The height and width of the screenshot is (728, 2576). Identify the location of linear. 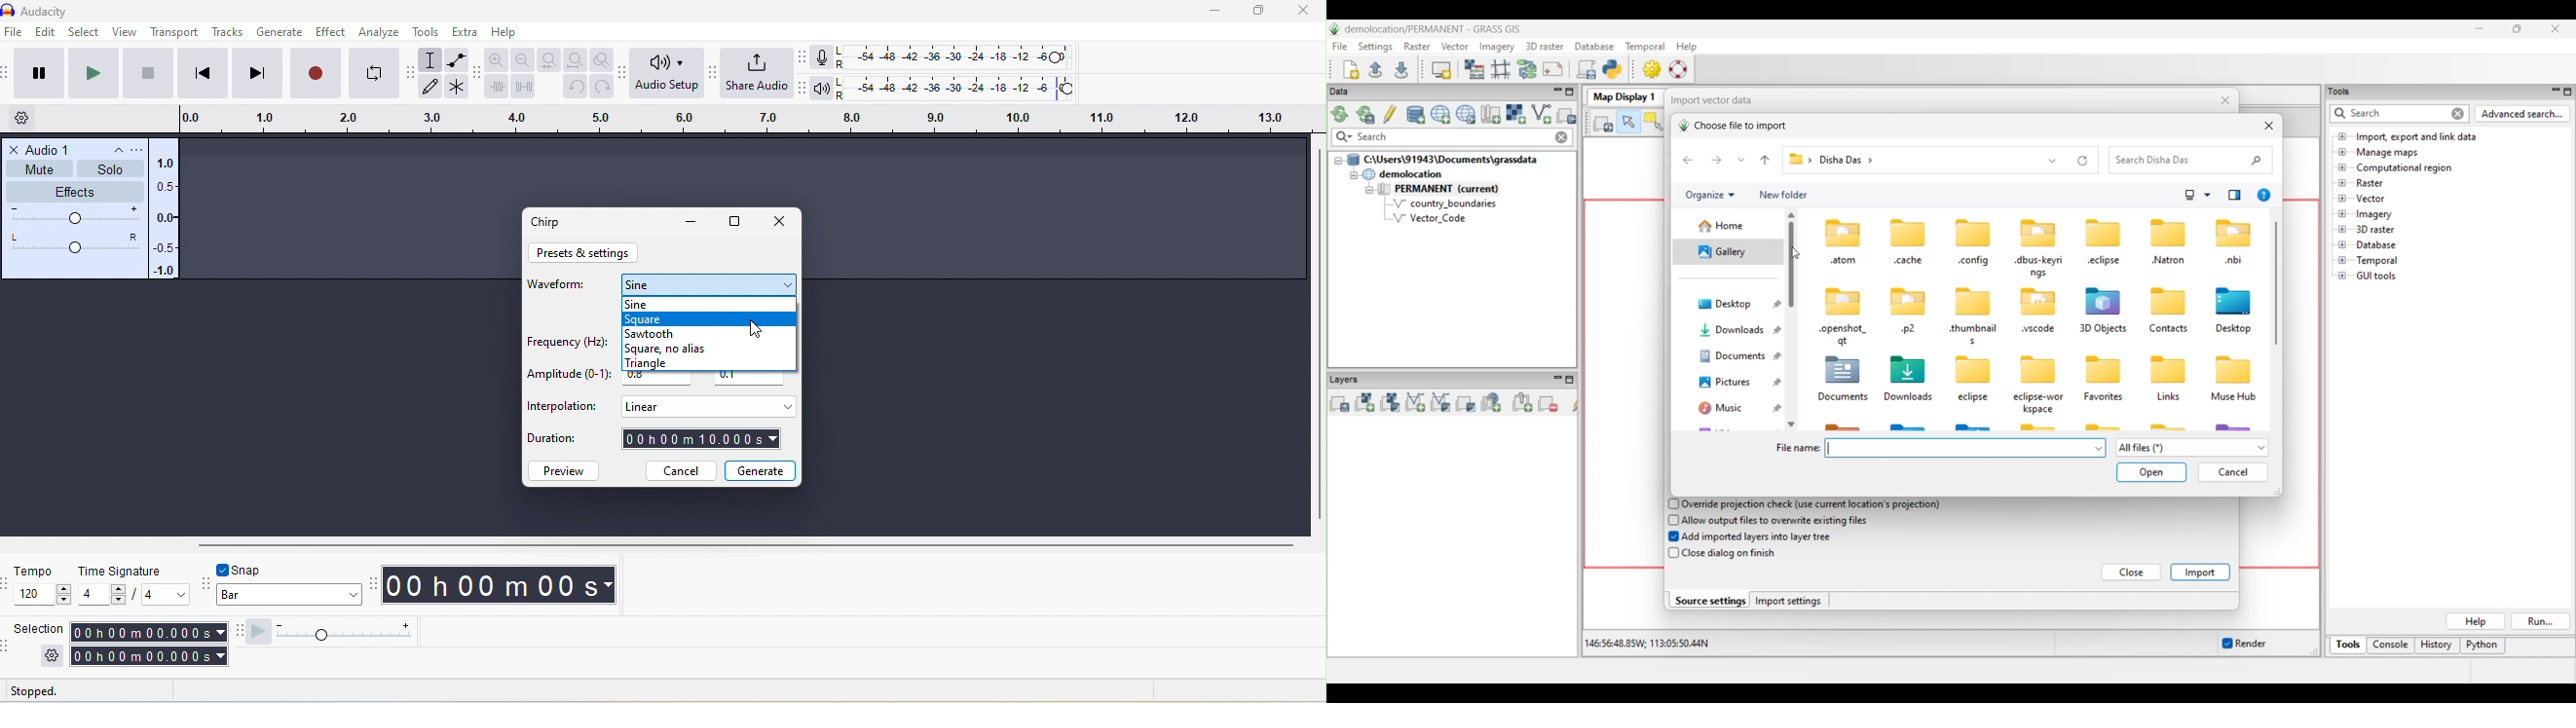
(706, 406).